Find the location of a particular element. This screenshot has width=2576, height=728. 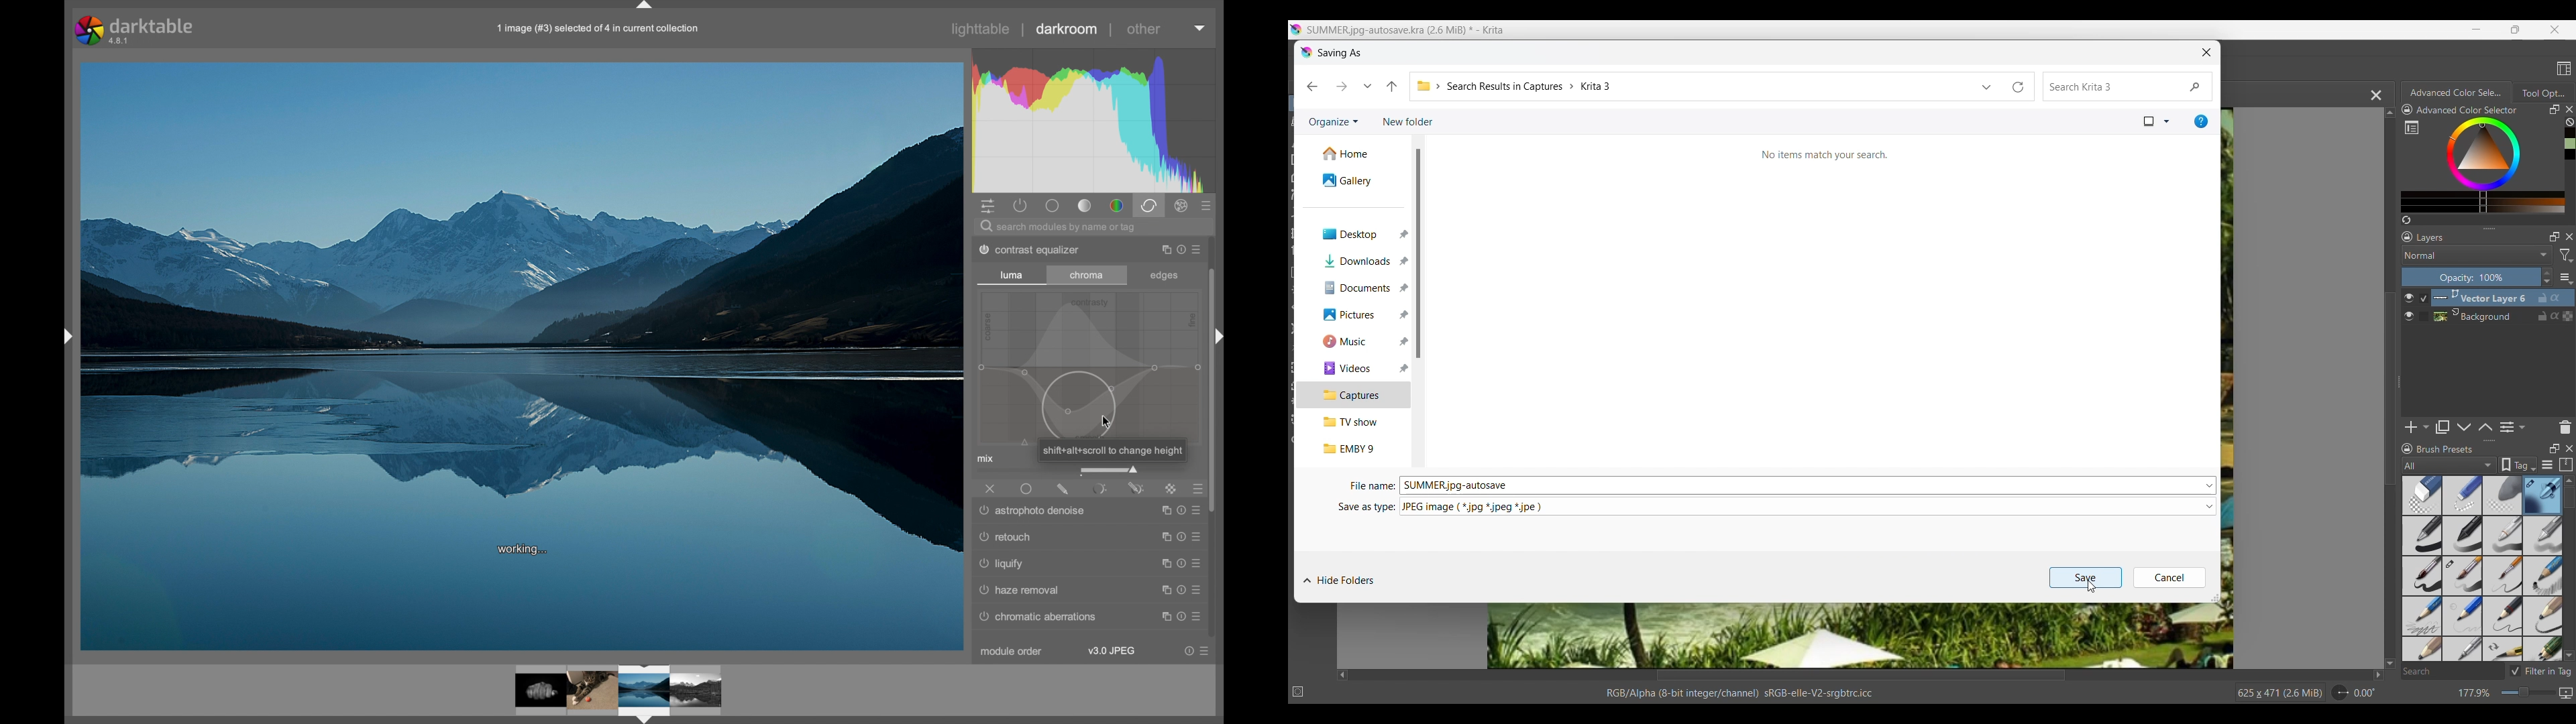

Float Layers panel is located at coordinates (2555, 237).